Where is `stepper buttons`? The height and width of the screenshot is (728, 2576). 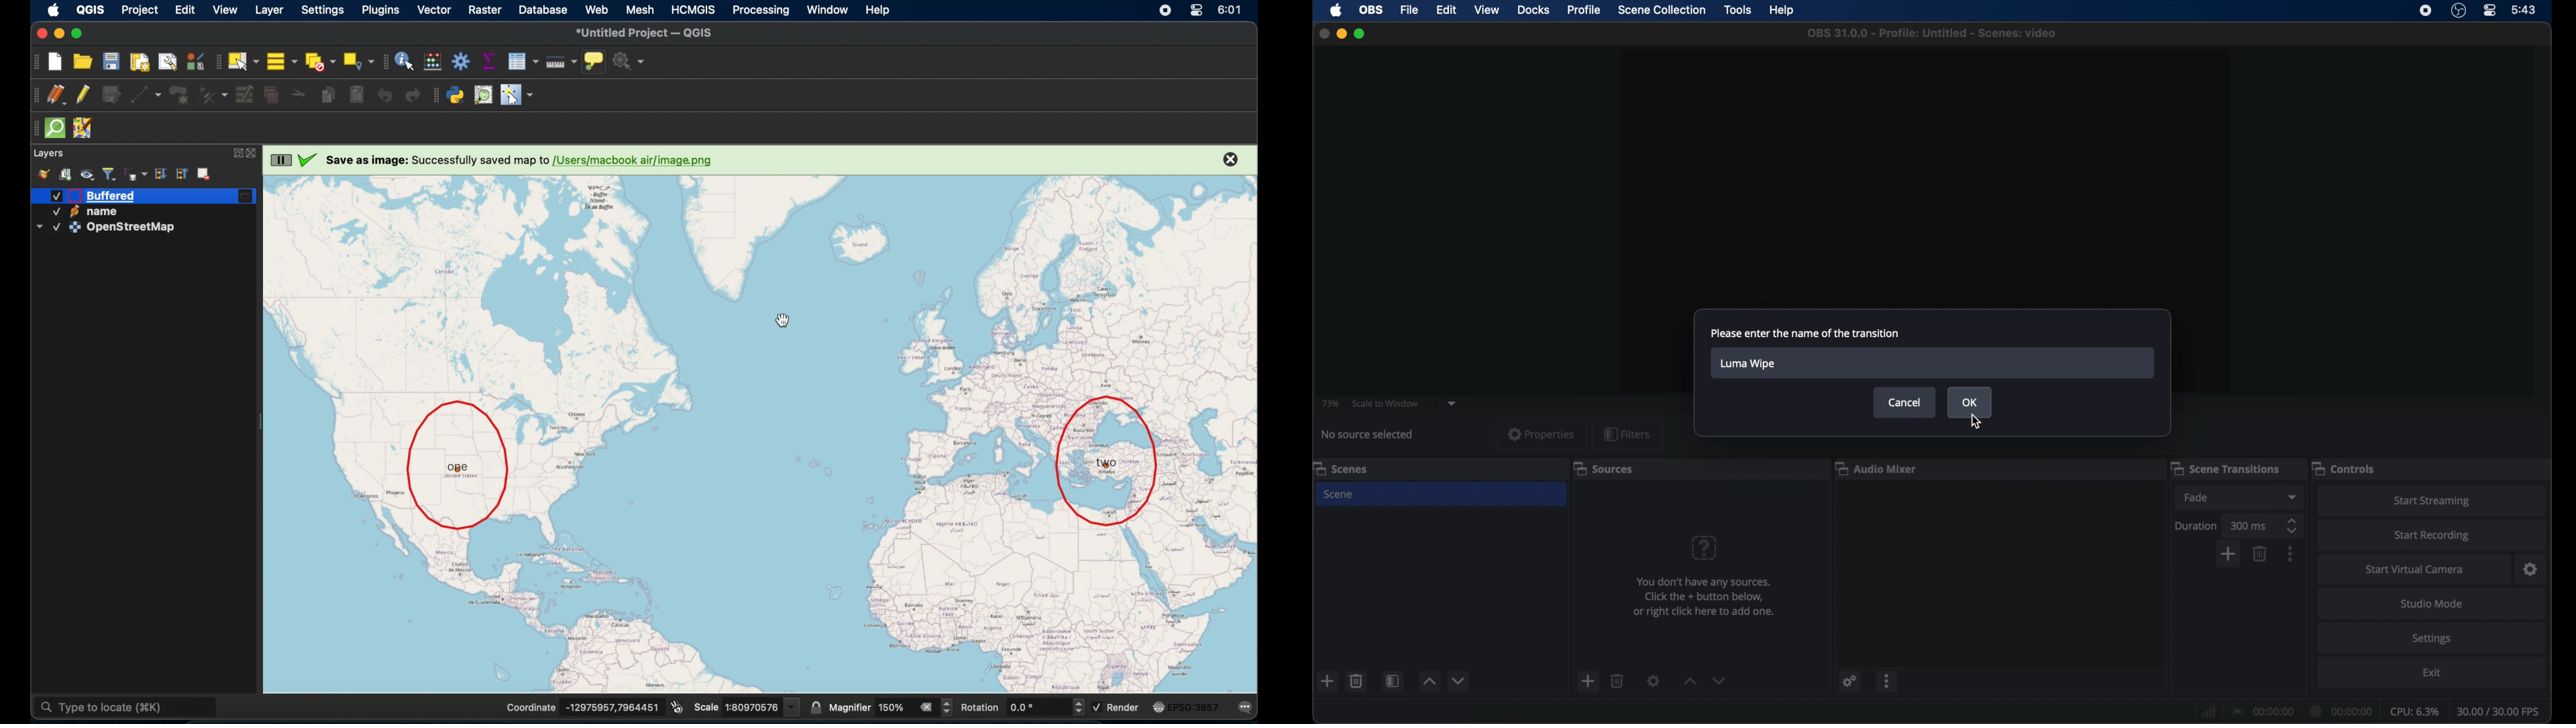
stepper buttons is located at coordinates (2293, 526).